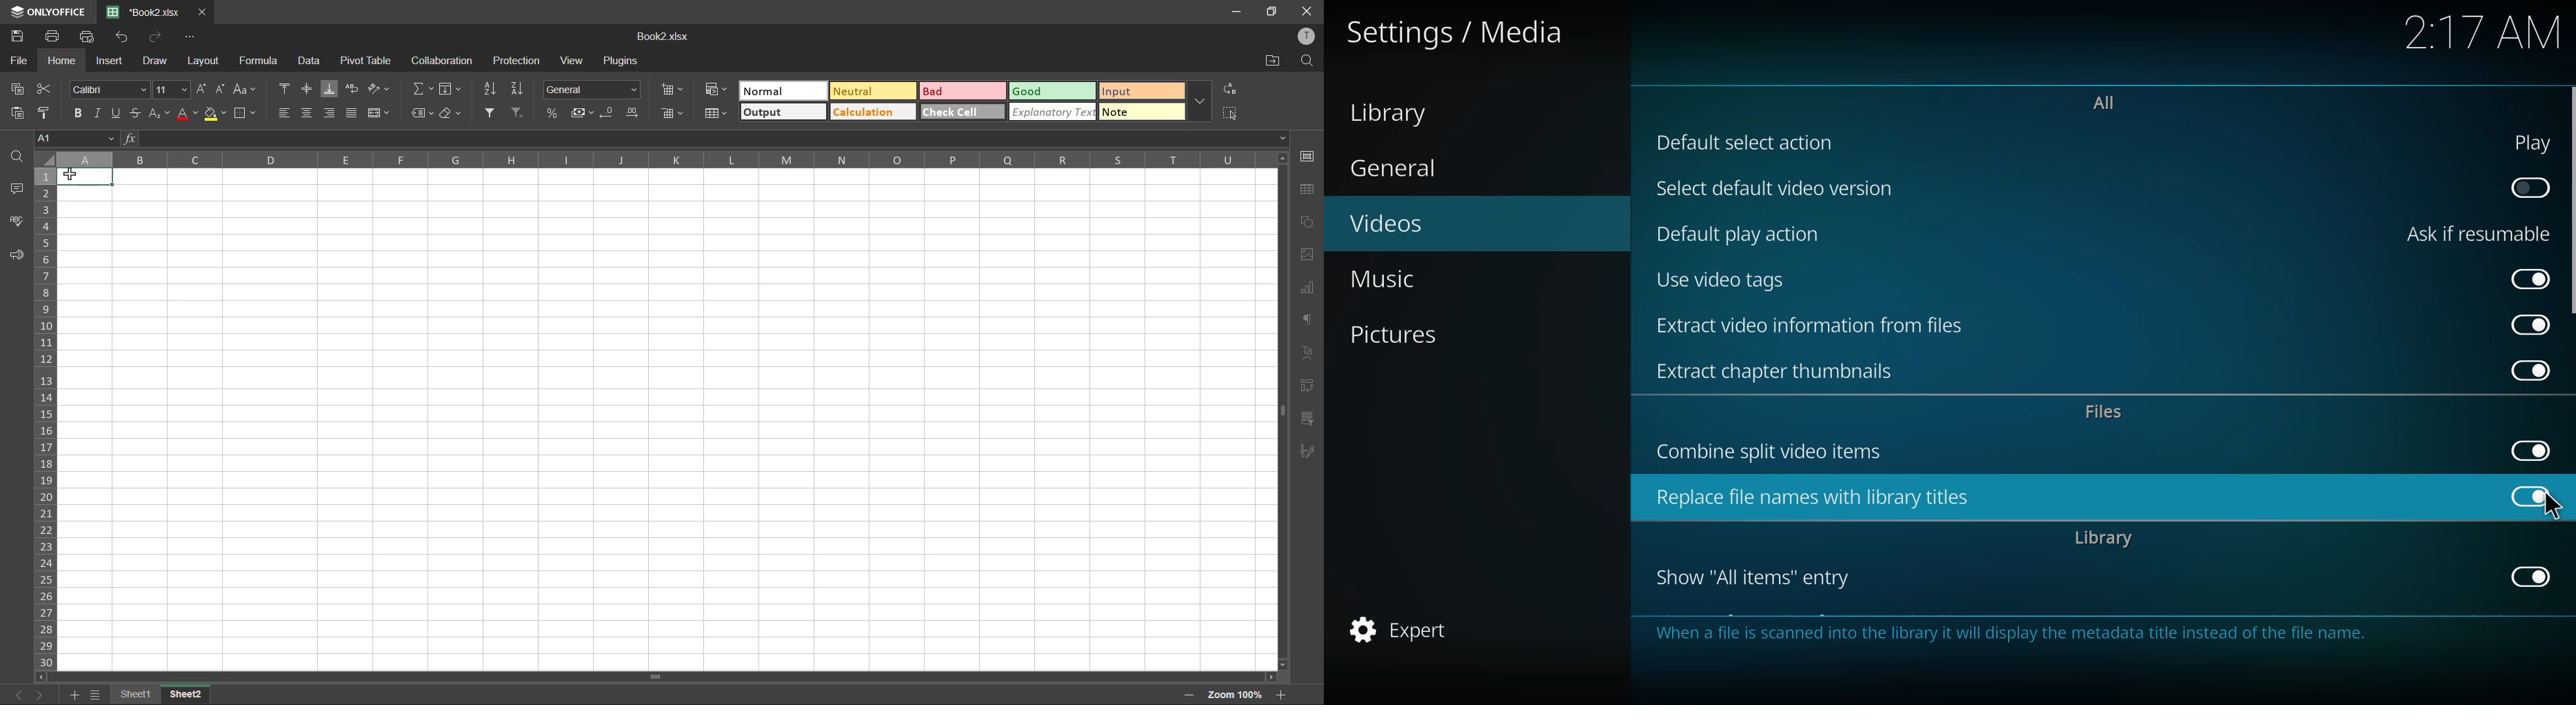 Image resolution: width=2576 pixels, height=728 pixels. What do you see at coordinates (134, 112) in the screenshot?
I see `strikethrough` at bounding box center [134, 112].